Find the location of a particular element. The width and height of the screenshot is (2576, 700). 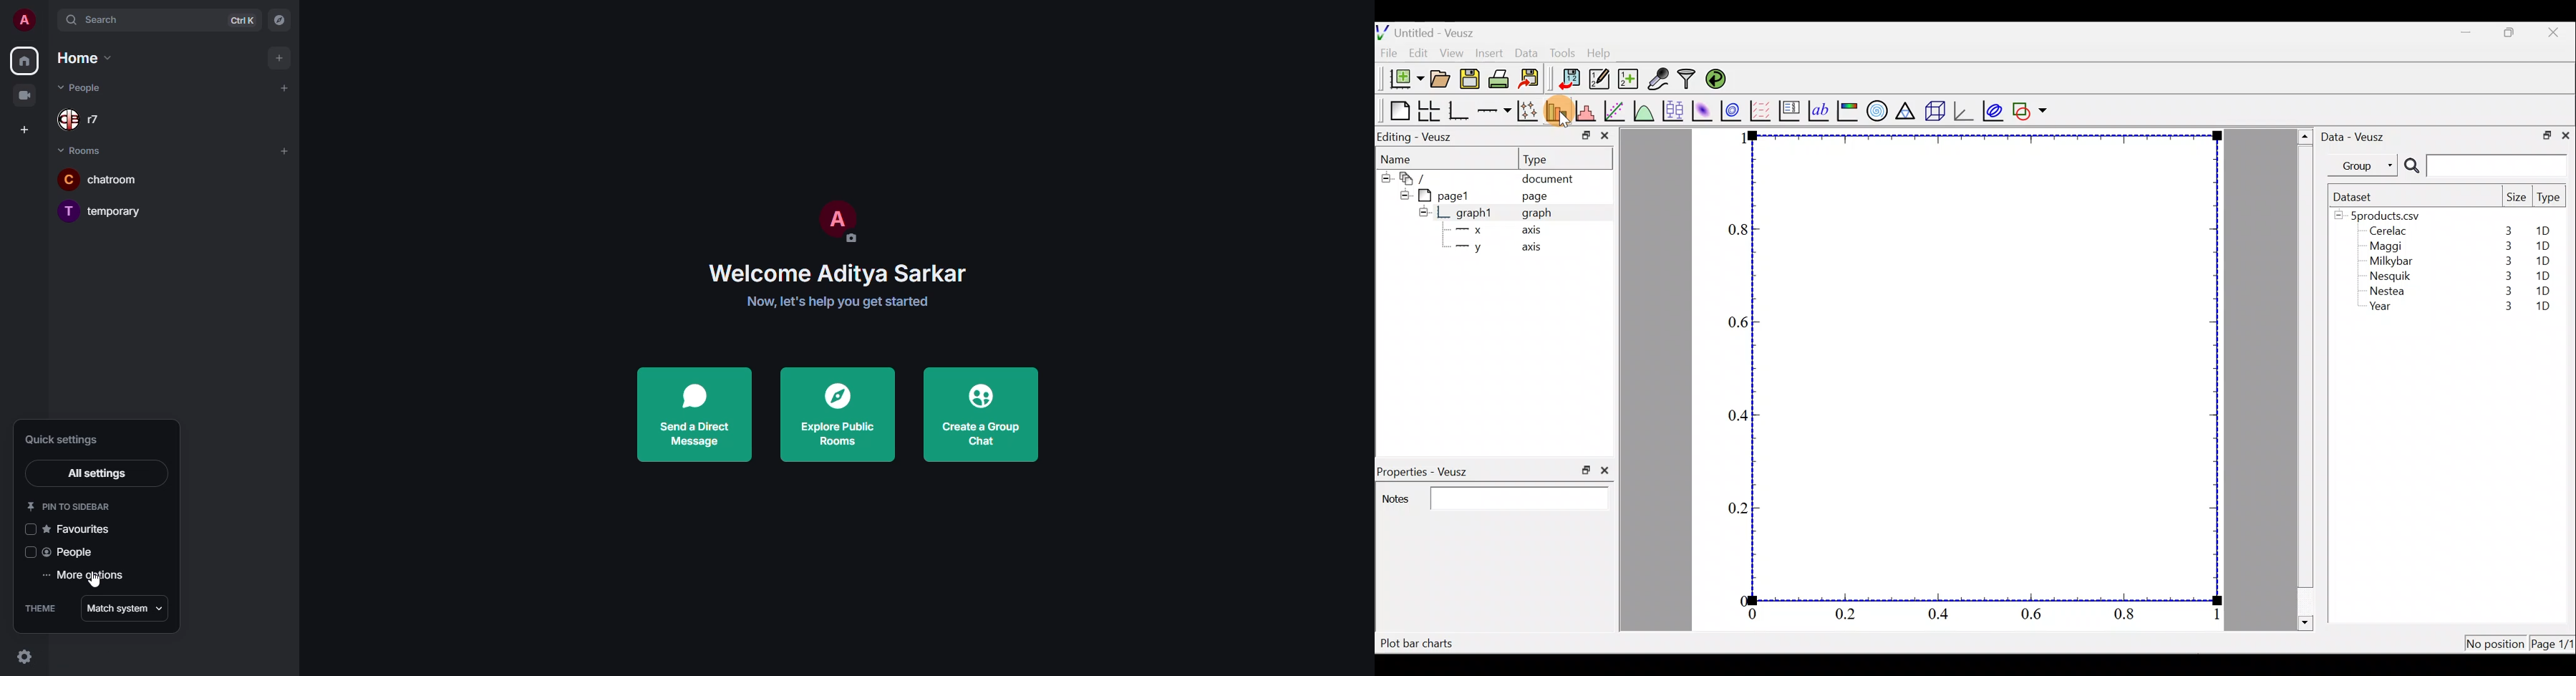

Plot key is located at coordinates (1791, 110).